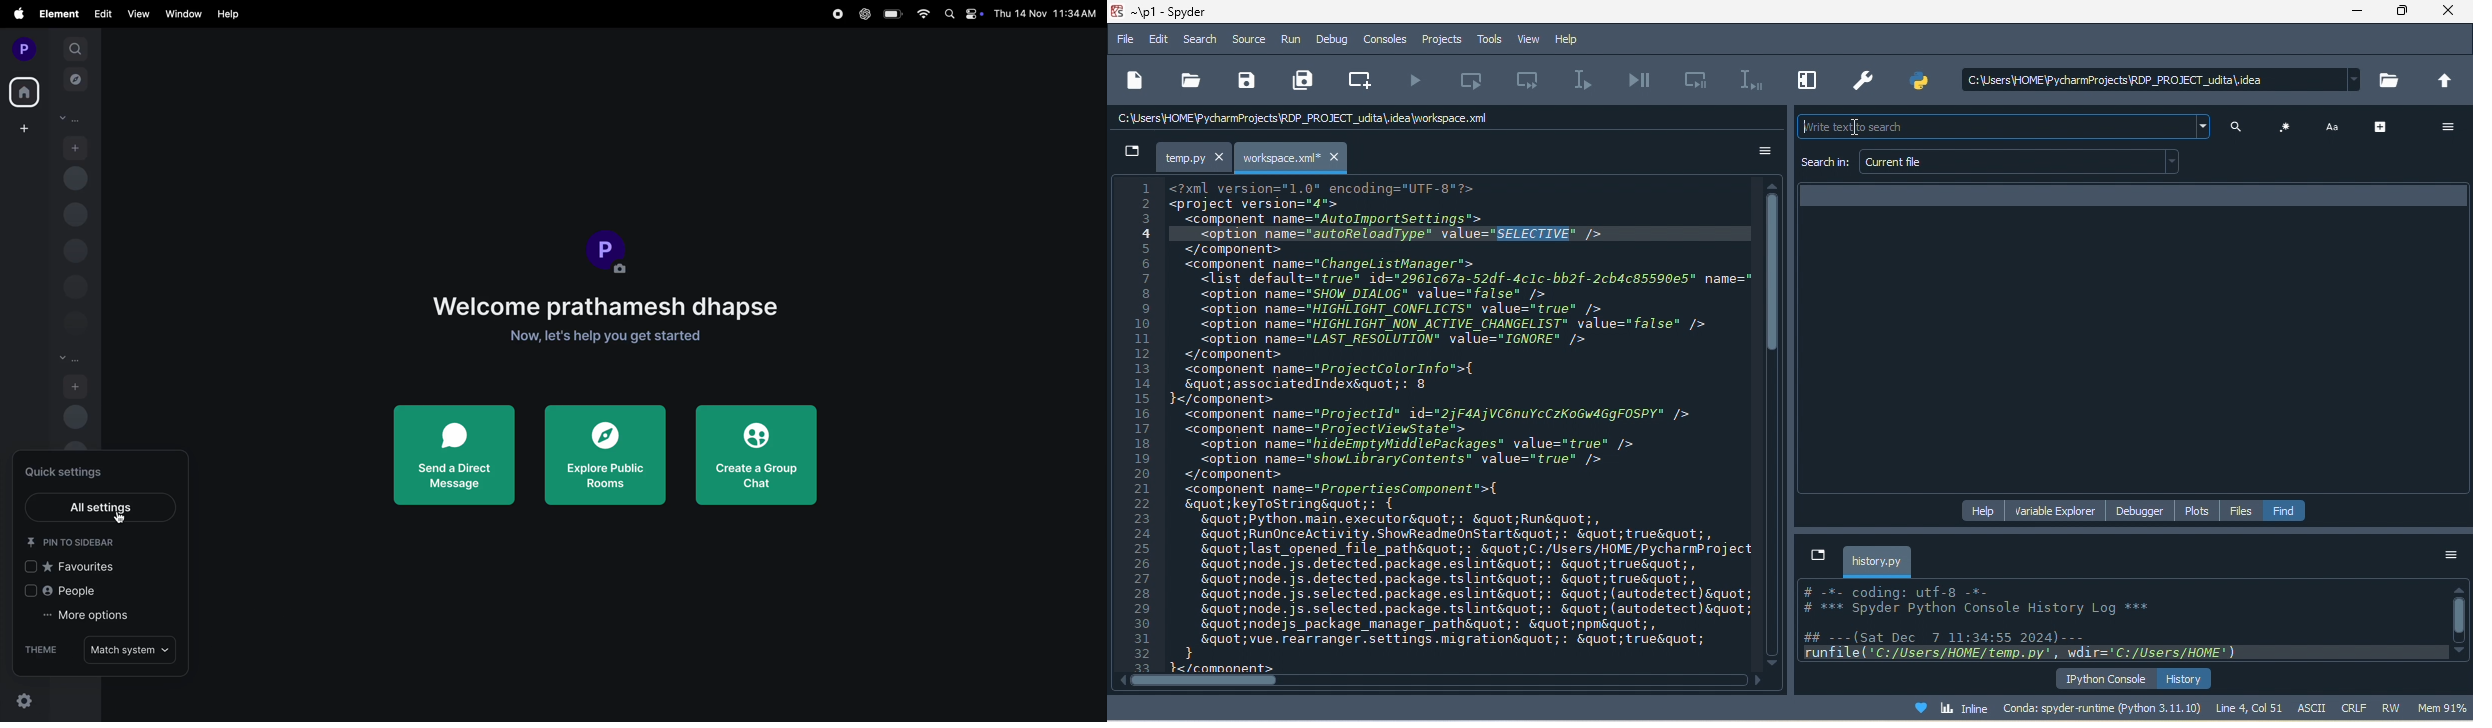 This screenshot has height=728, width=2492. What do you see at coordinates (1878, 561) in the screenshot?
I see `history.py tab` at bounding box center [1878, 561].